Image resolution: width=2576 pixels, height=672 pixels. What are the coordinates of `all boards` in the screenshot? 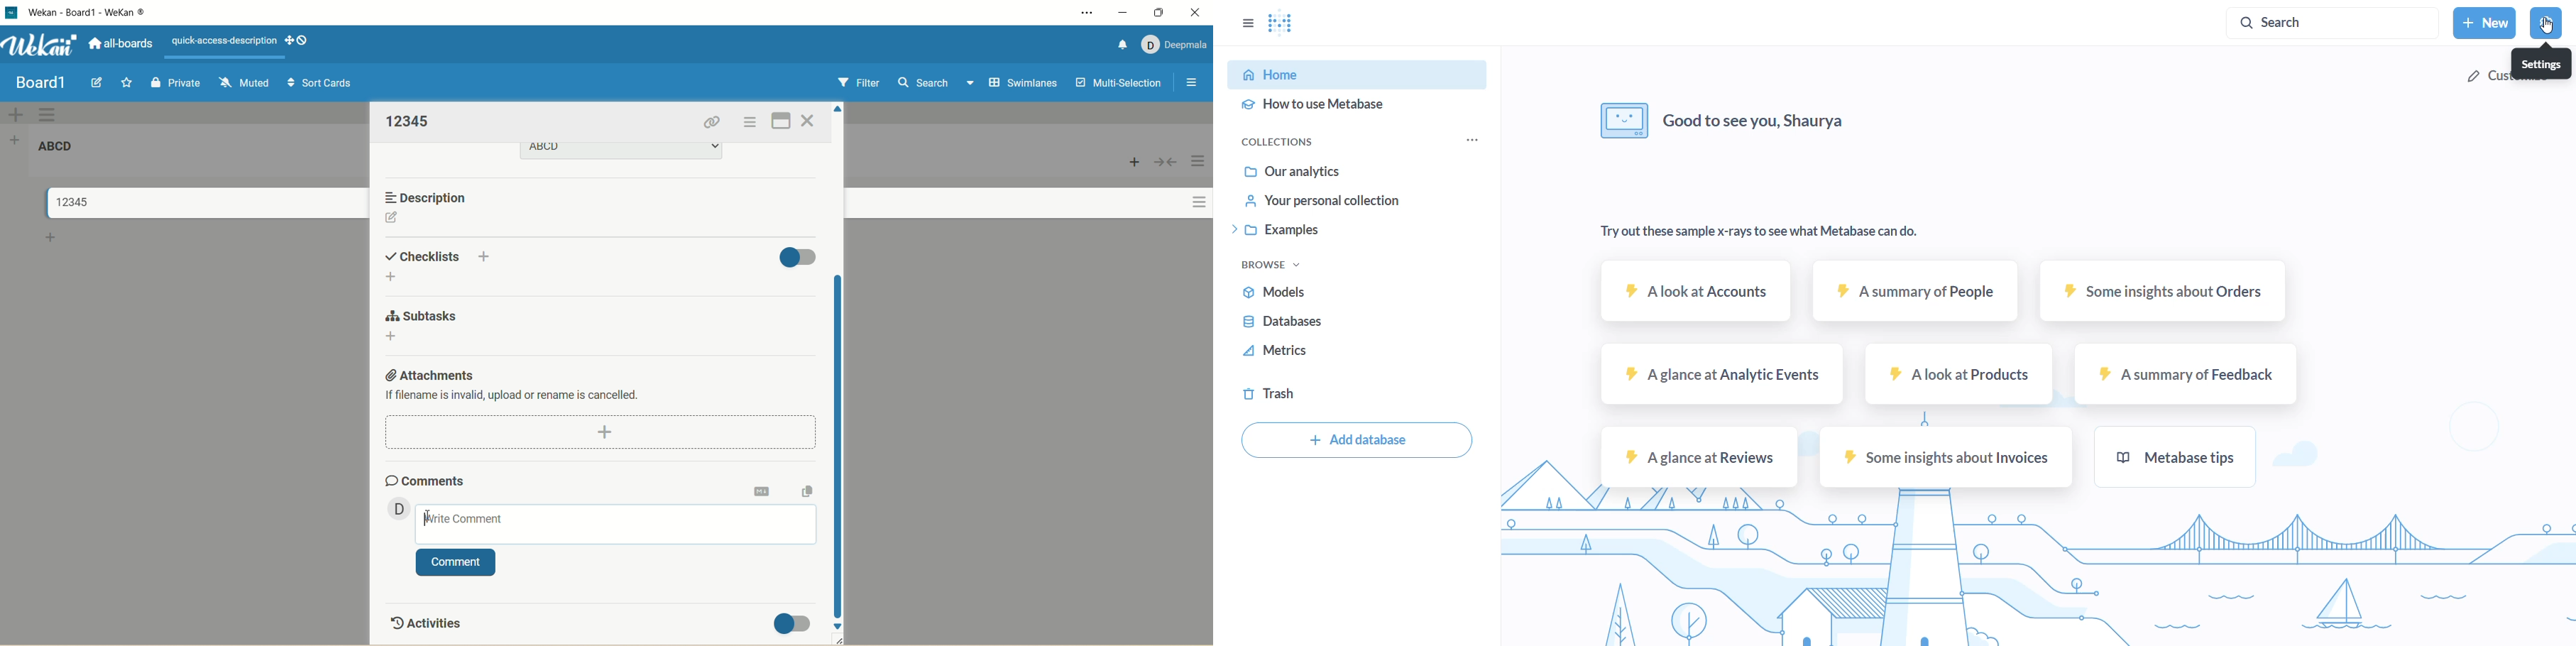 It's located at (119, 46).